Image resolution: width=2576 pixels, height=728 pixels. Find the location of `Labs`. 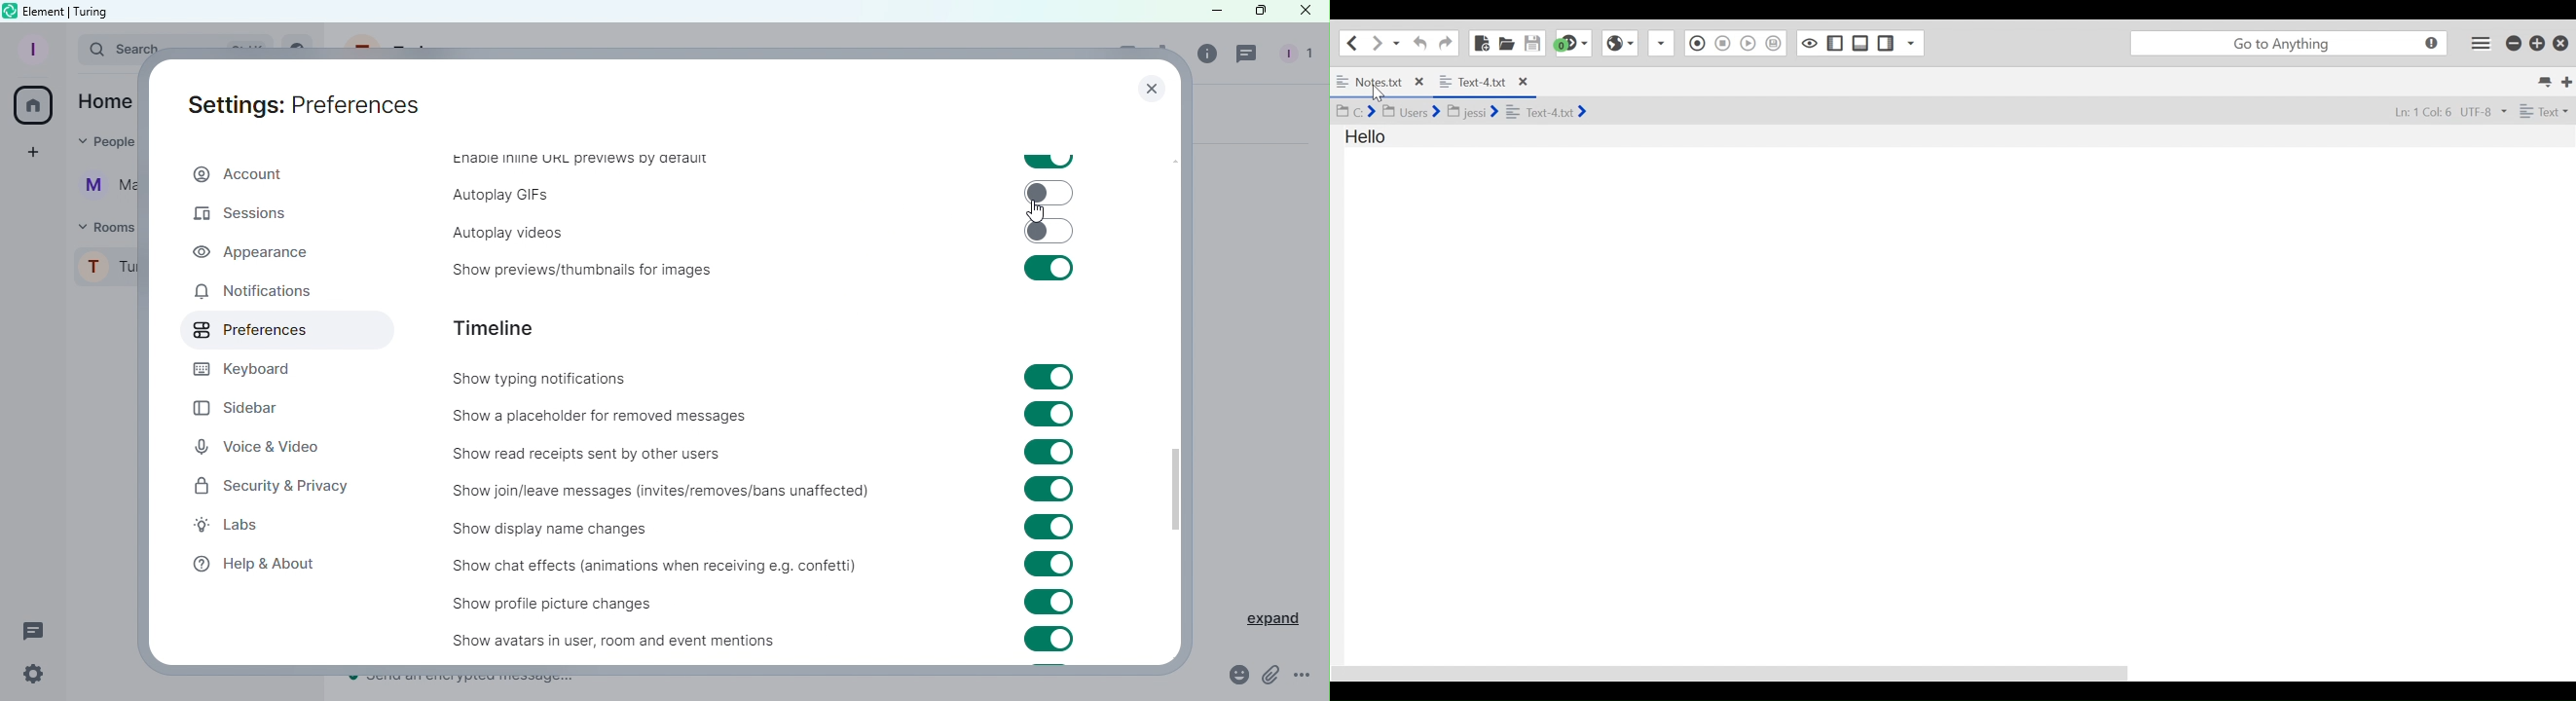

Labs is located at coordinates (244, 527).